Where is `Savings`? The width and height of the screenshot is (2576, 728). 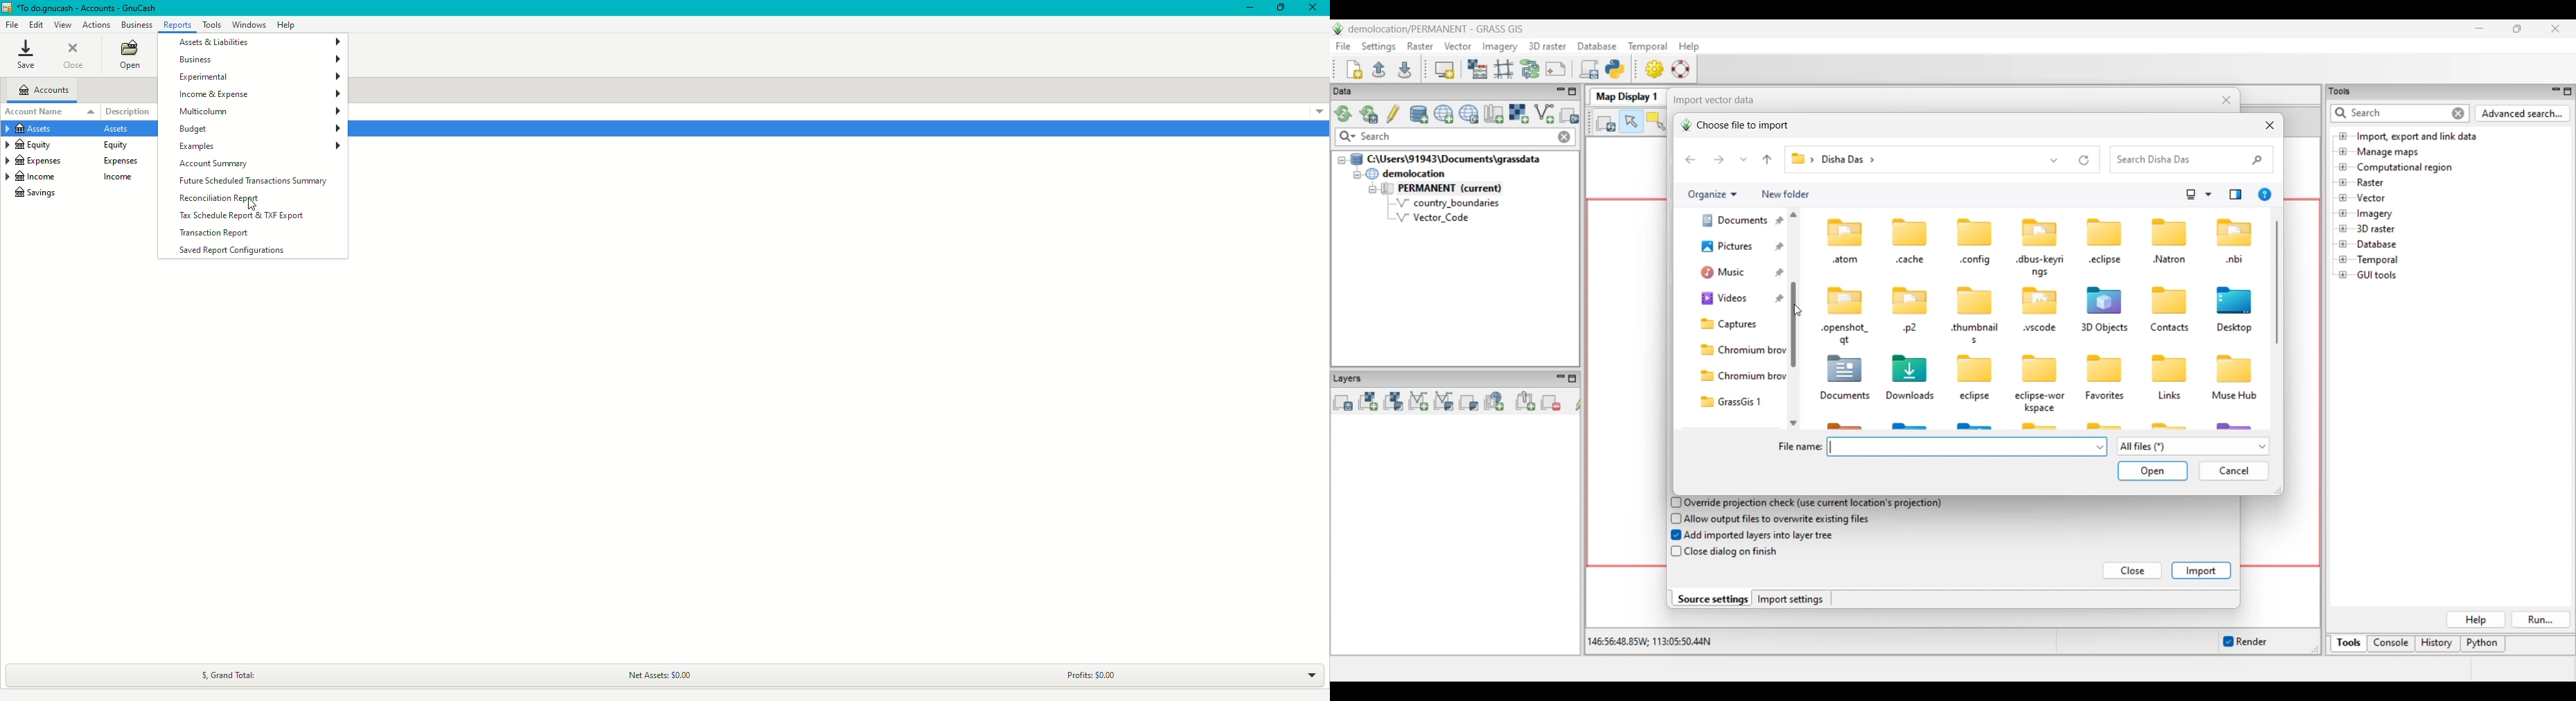
Savings is located at coordinates (40, 193).